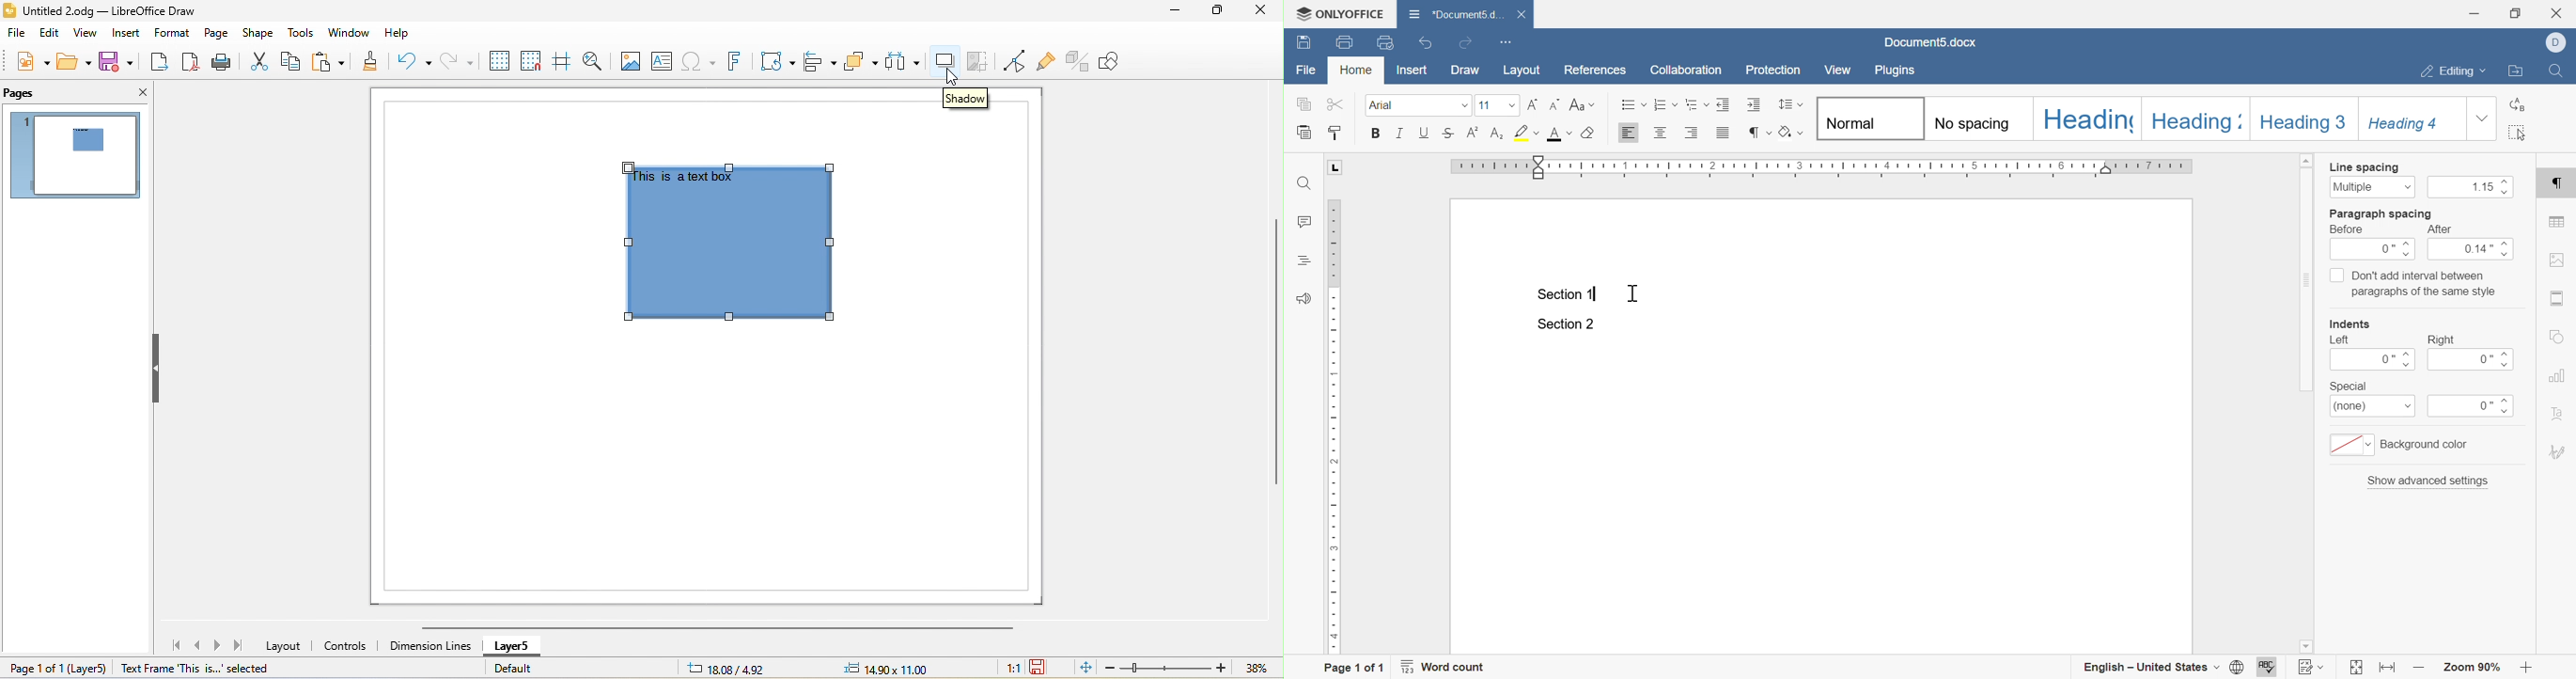  Describe the element at coordinates (20, 94) in the screenshot. I see `pages` at that location.